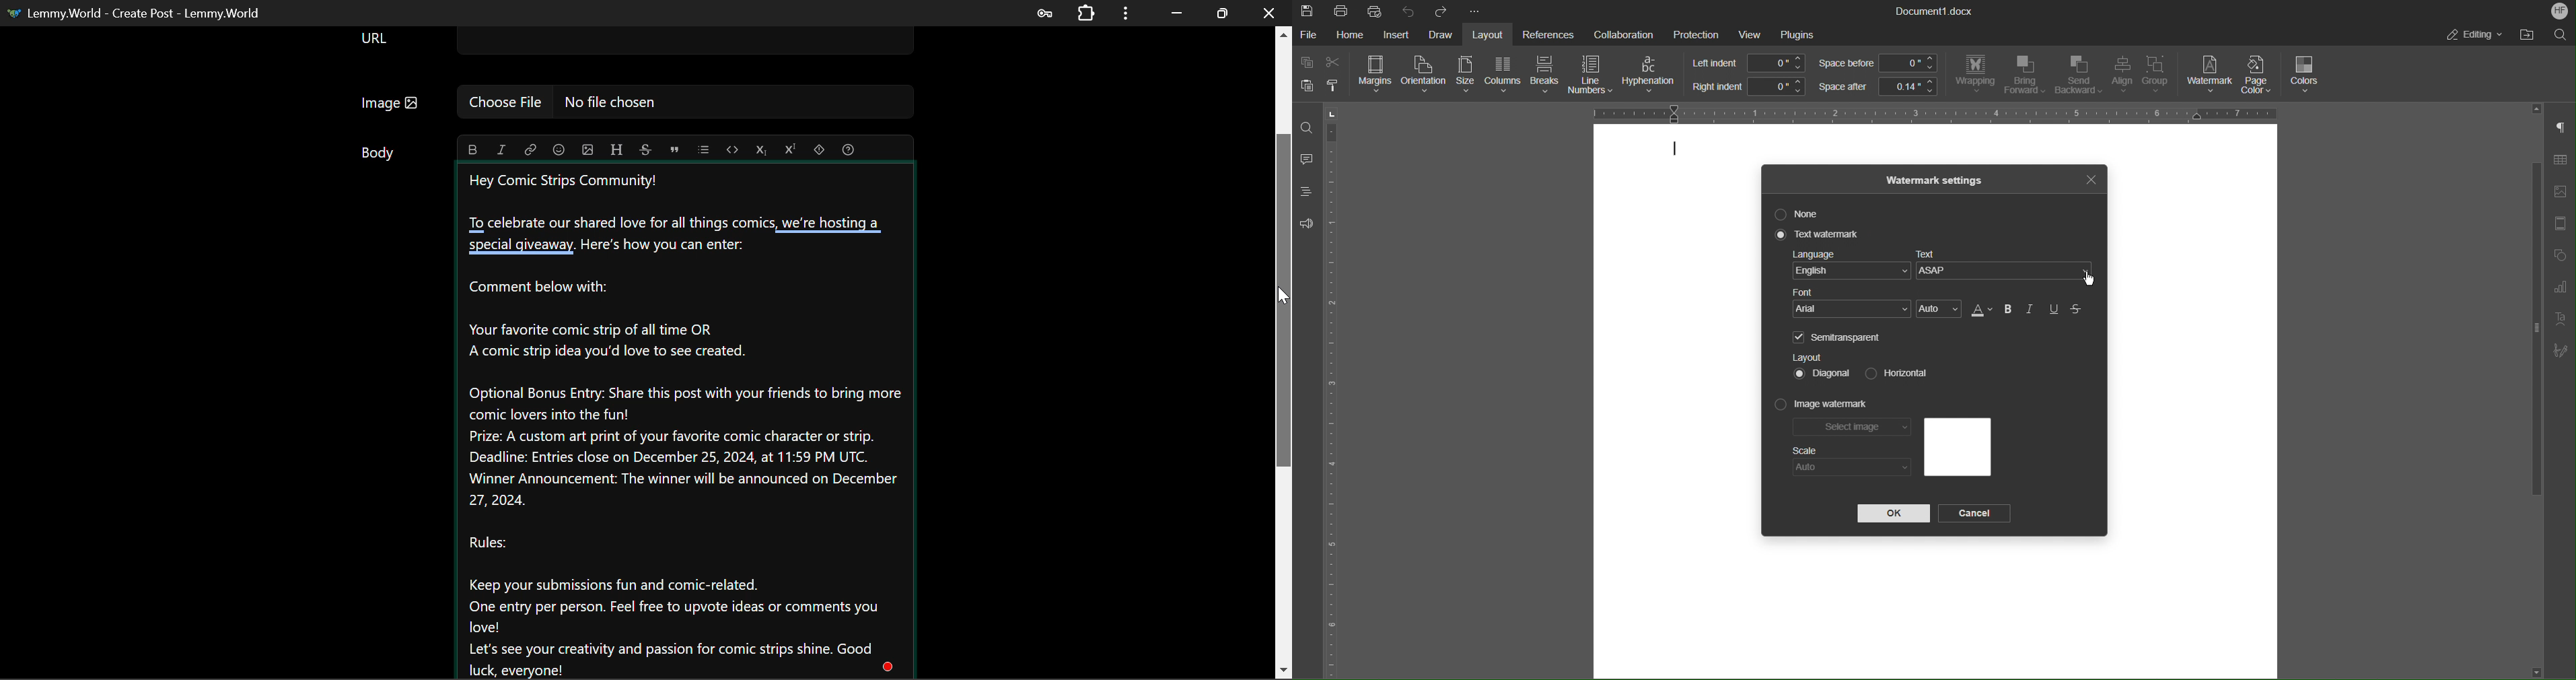 This screenshot has width=2576, height=700. I want to click on Table, so click(2560, 162).